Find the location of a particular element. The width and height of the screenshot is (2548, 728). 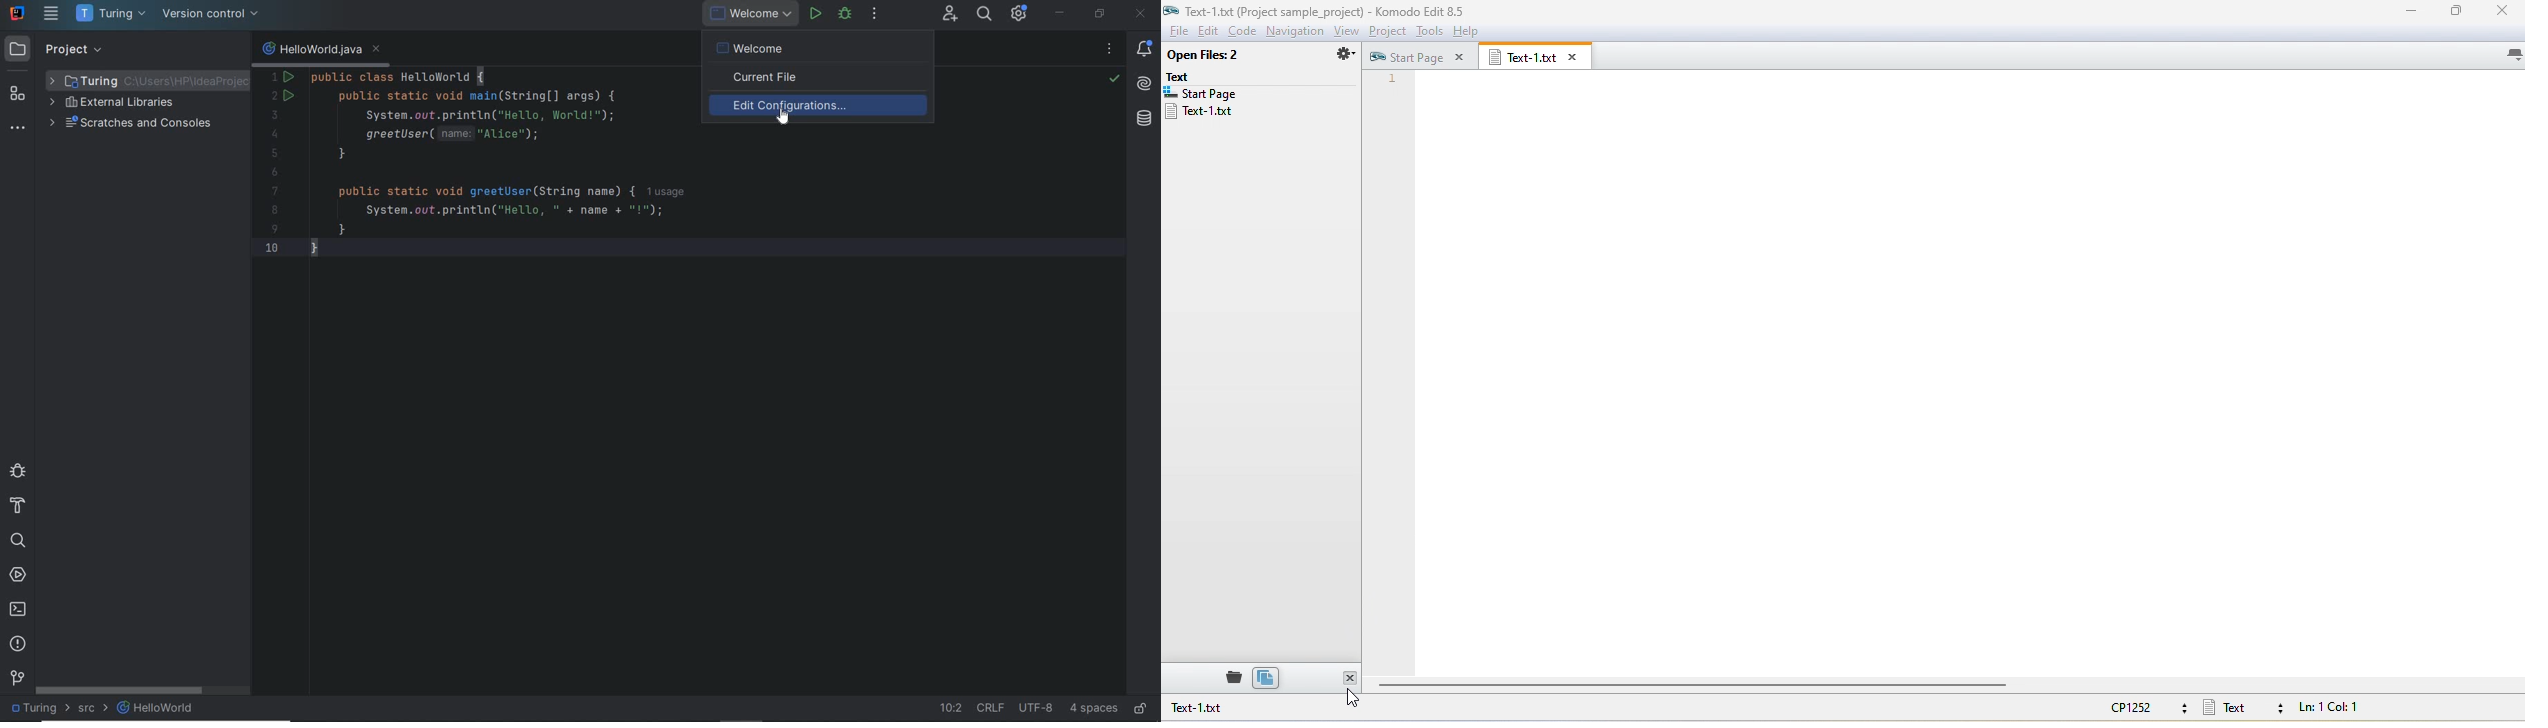

file is located at coordinates (1176, 31).